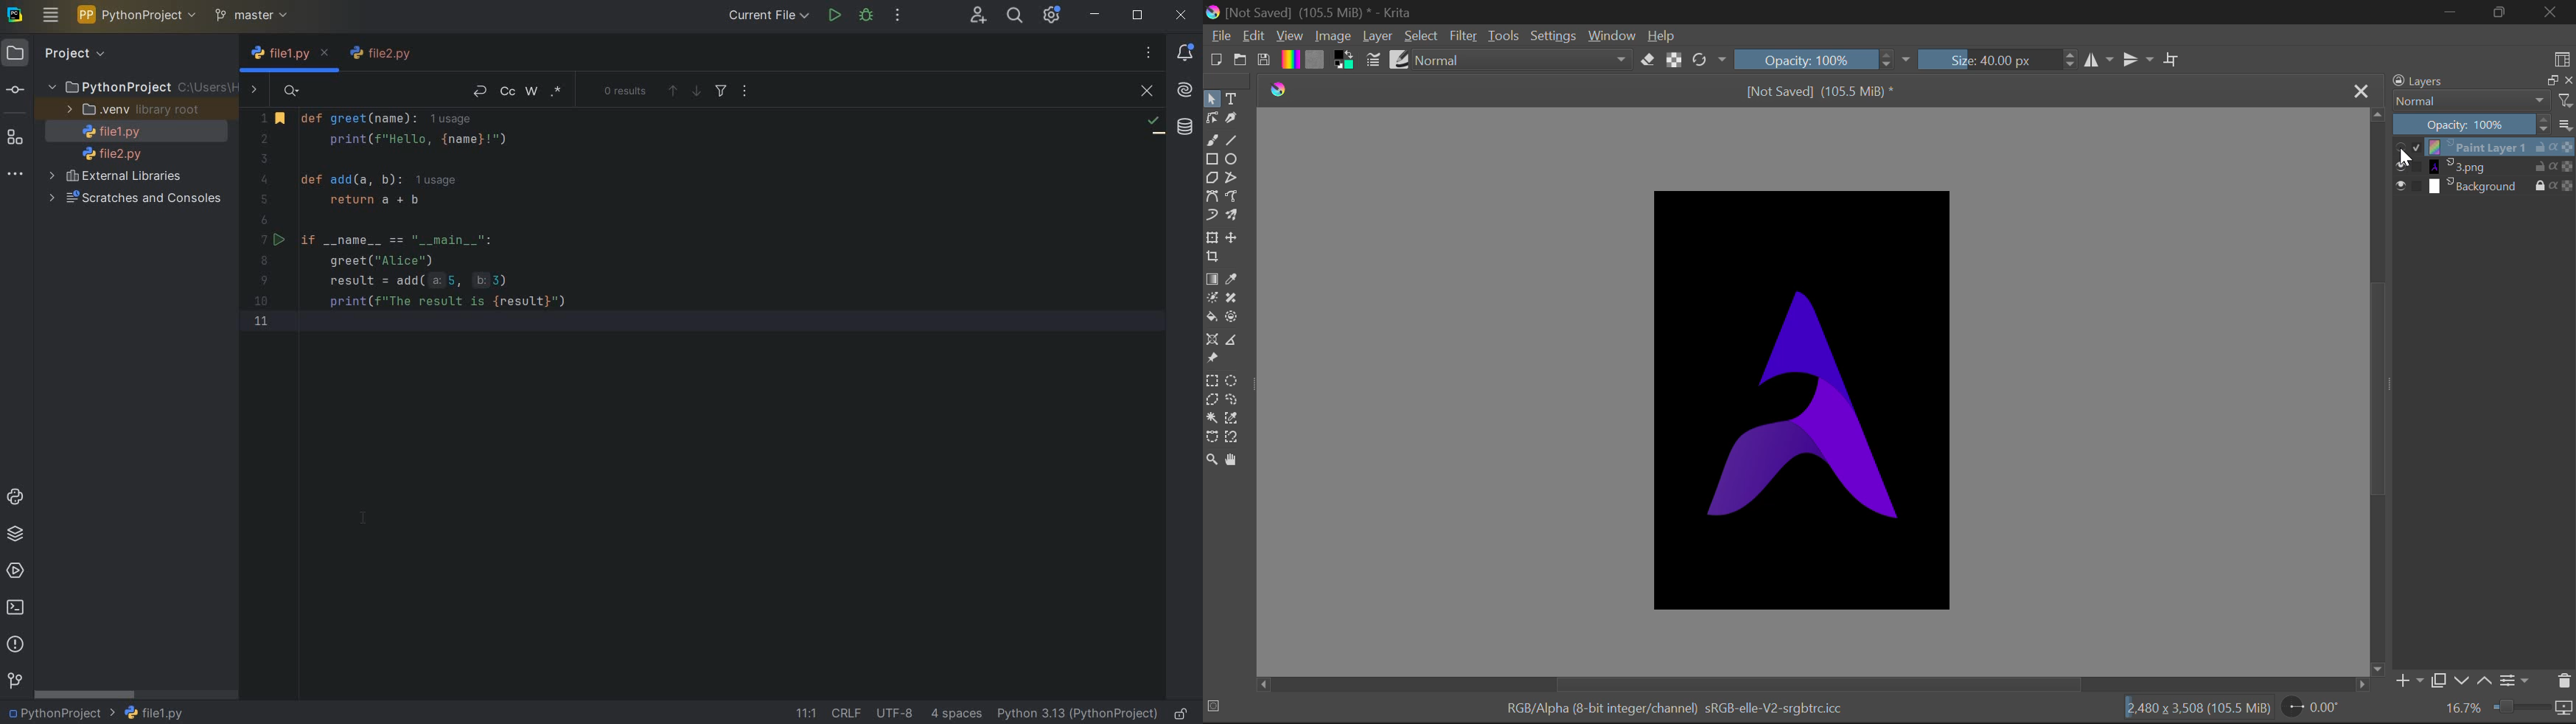 The width and height of the screenshot is (2576, 728). What do you see at coordinates (1211, 215) in the screenshot?
I see `Dynamic Brush Tool` at bounding box center [1211, 215].